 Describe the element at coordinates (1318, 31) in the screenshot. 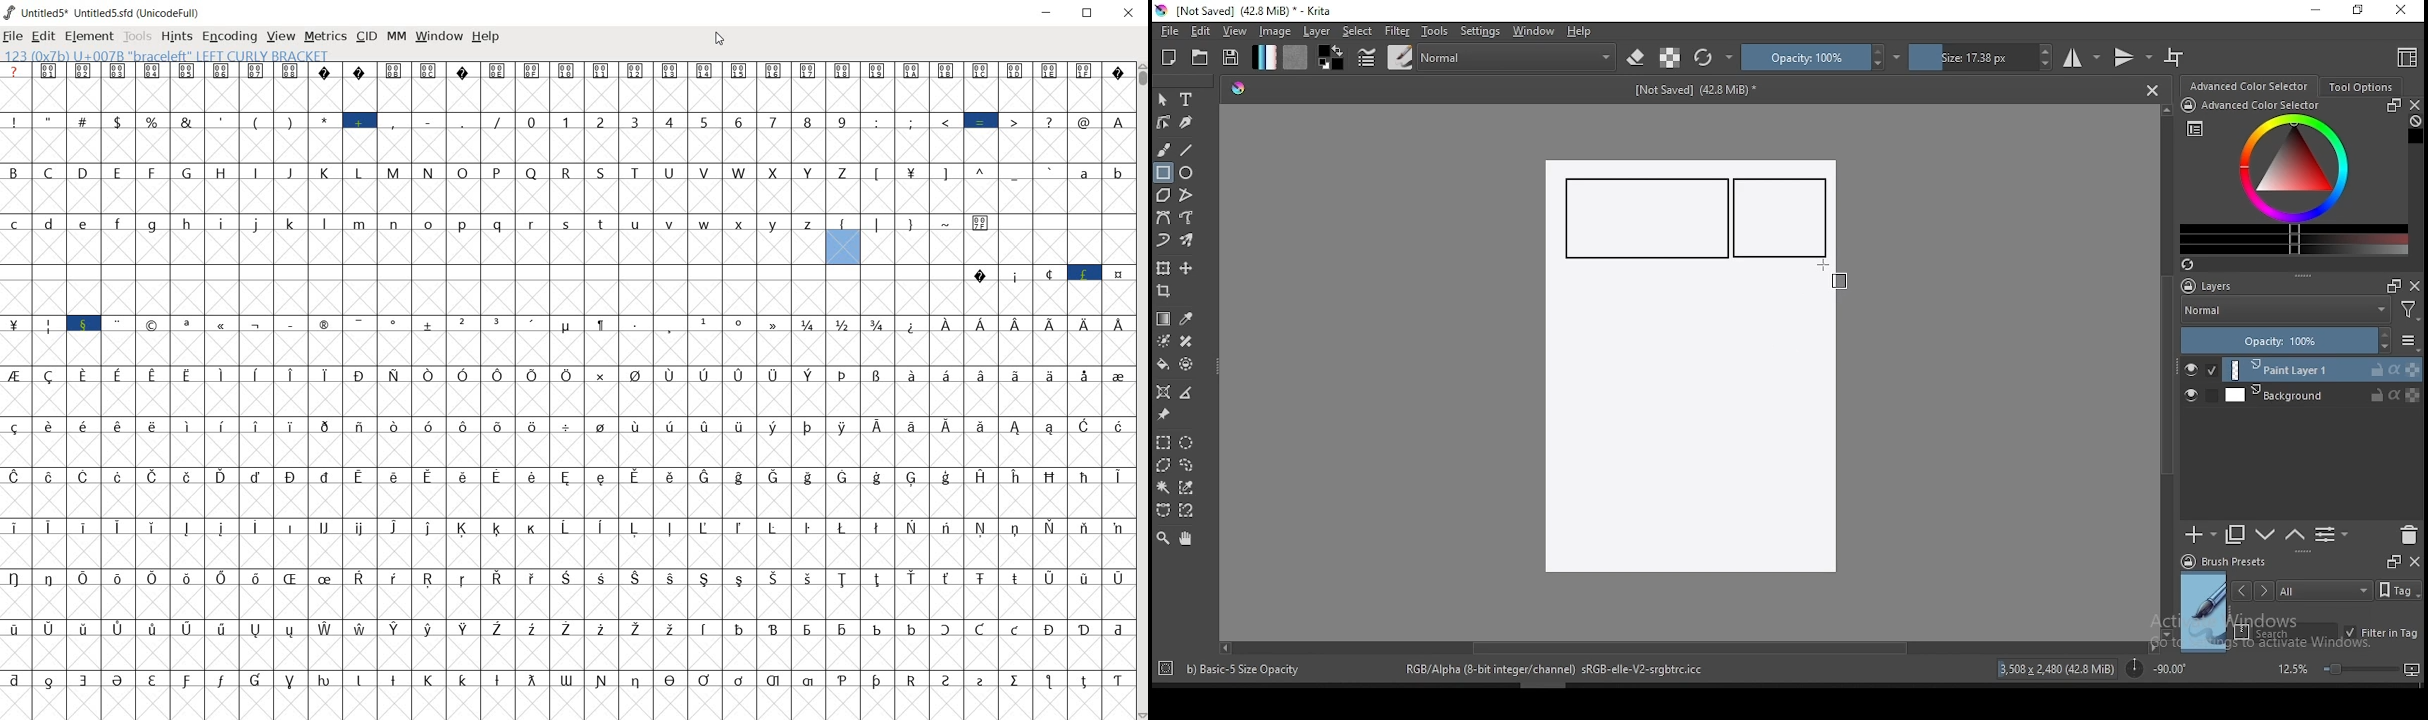

I see `layer` at that location.